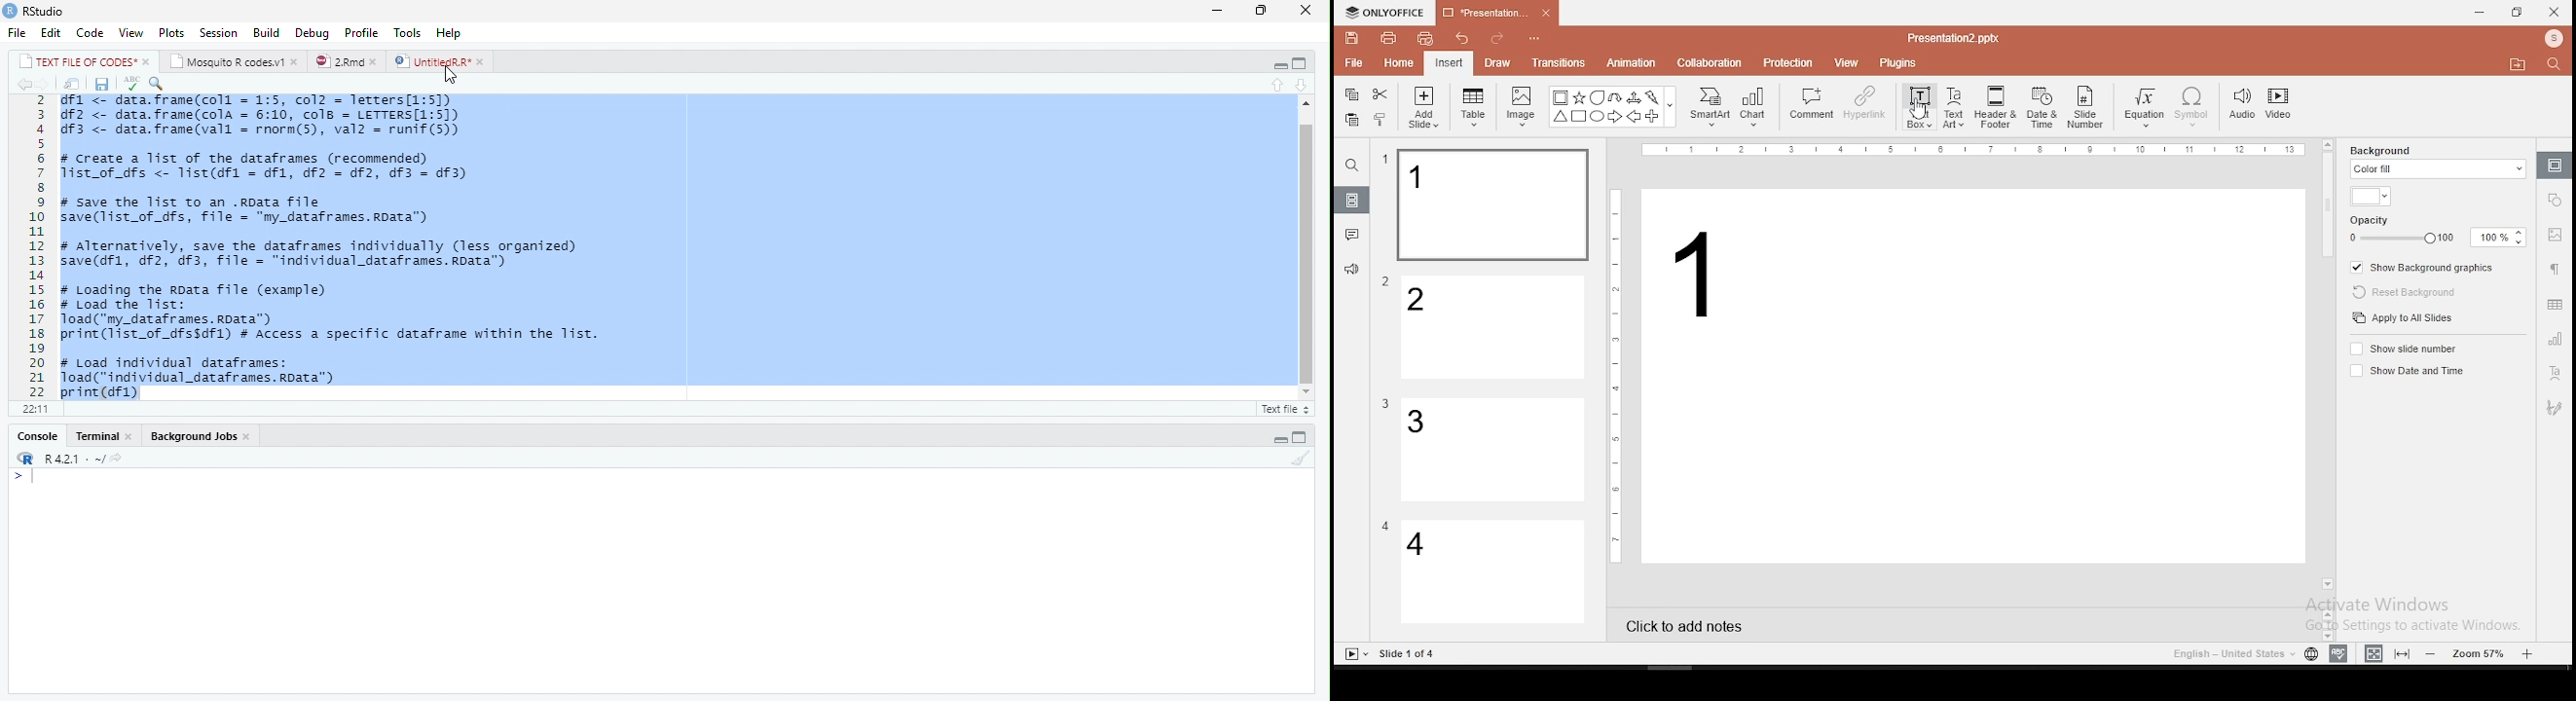 The image size is (2576, 728). Describe the element at coordinates (1219, 10) in the screenshot. I see `Minimize` at that location.